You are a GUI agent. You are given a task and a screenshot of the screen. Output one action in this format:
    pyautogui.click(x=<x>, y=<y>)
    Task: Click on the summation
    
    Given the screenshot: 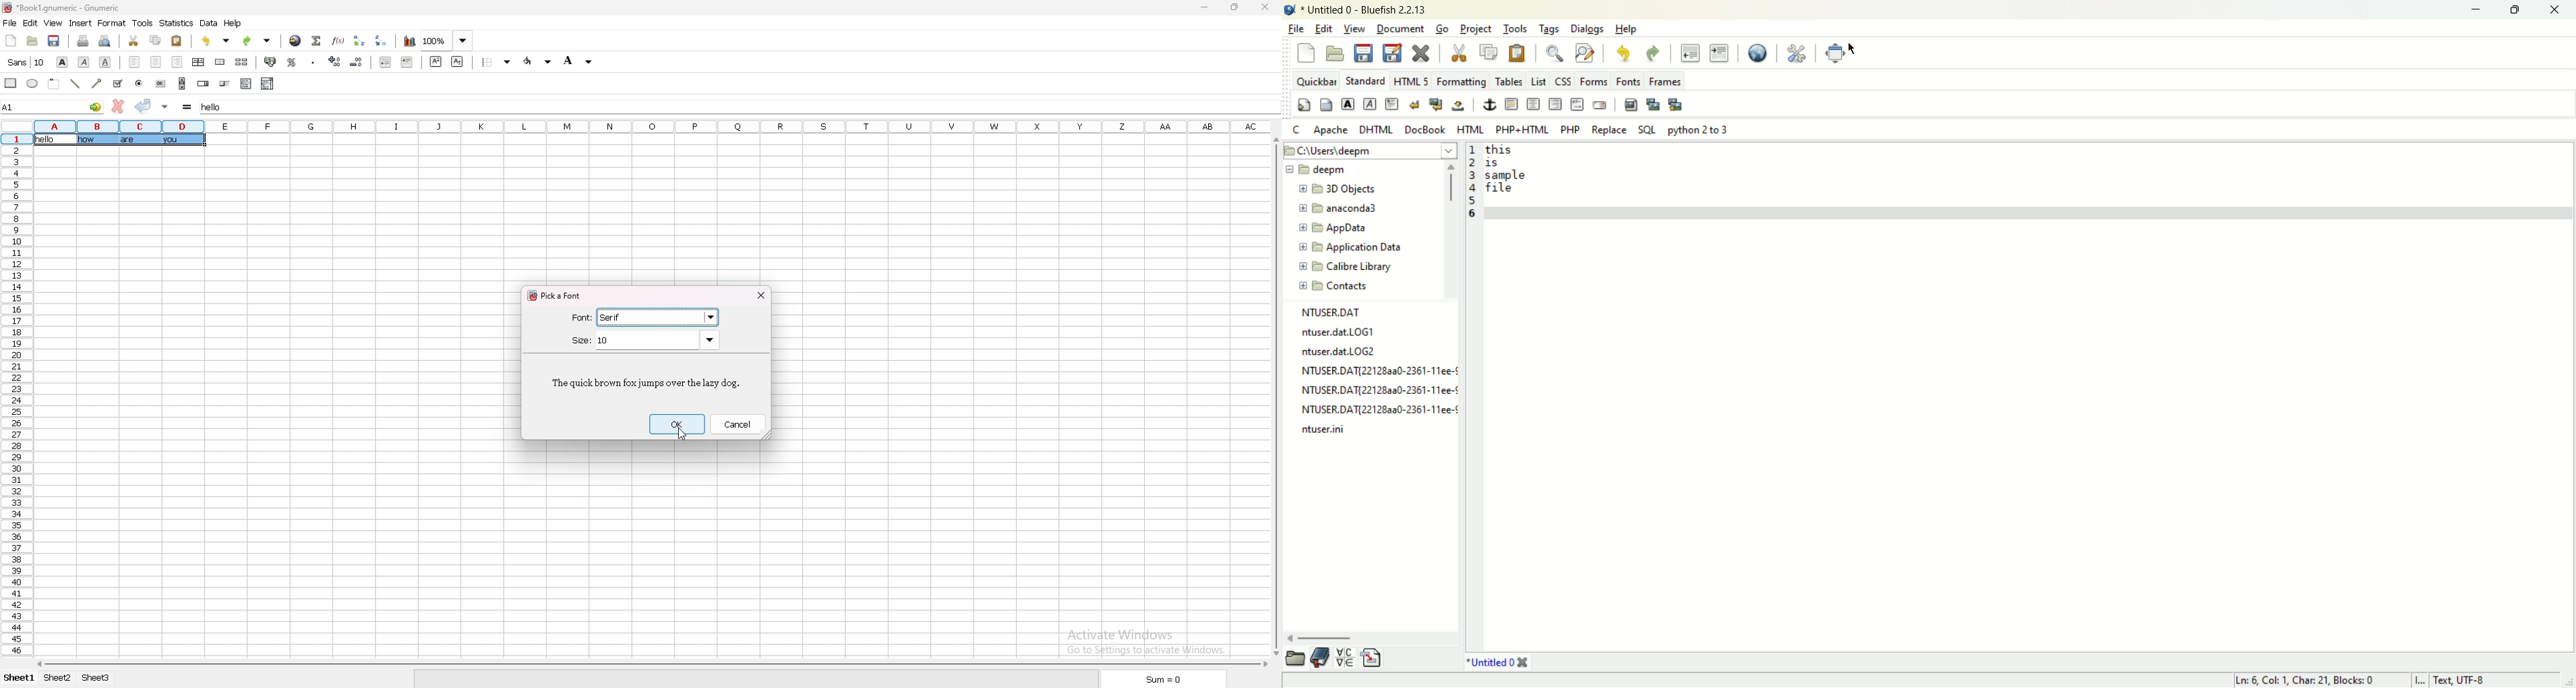 What is the action you would take?
    pyautogui.click(x=316, y=39)
    